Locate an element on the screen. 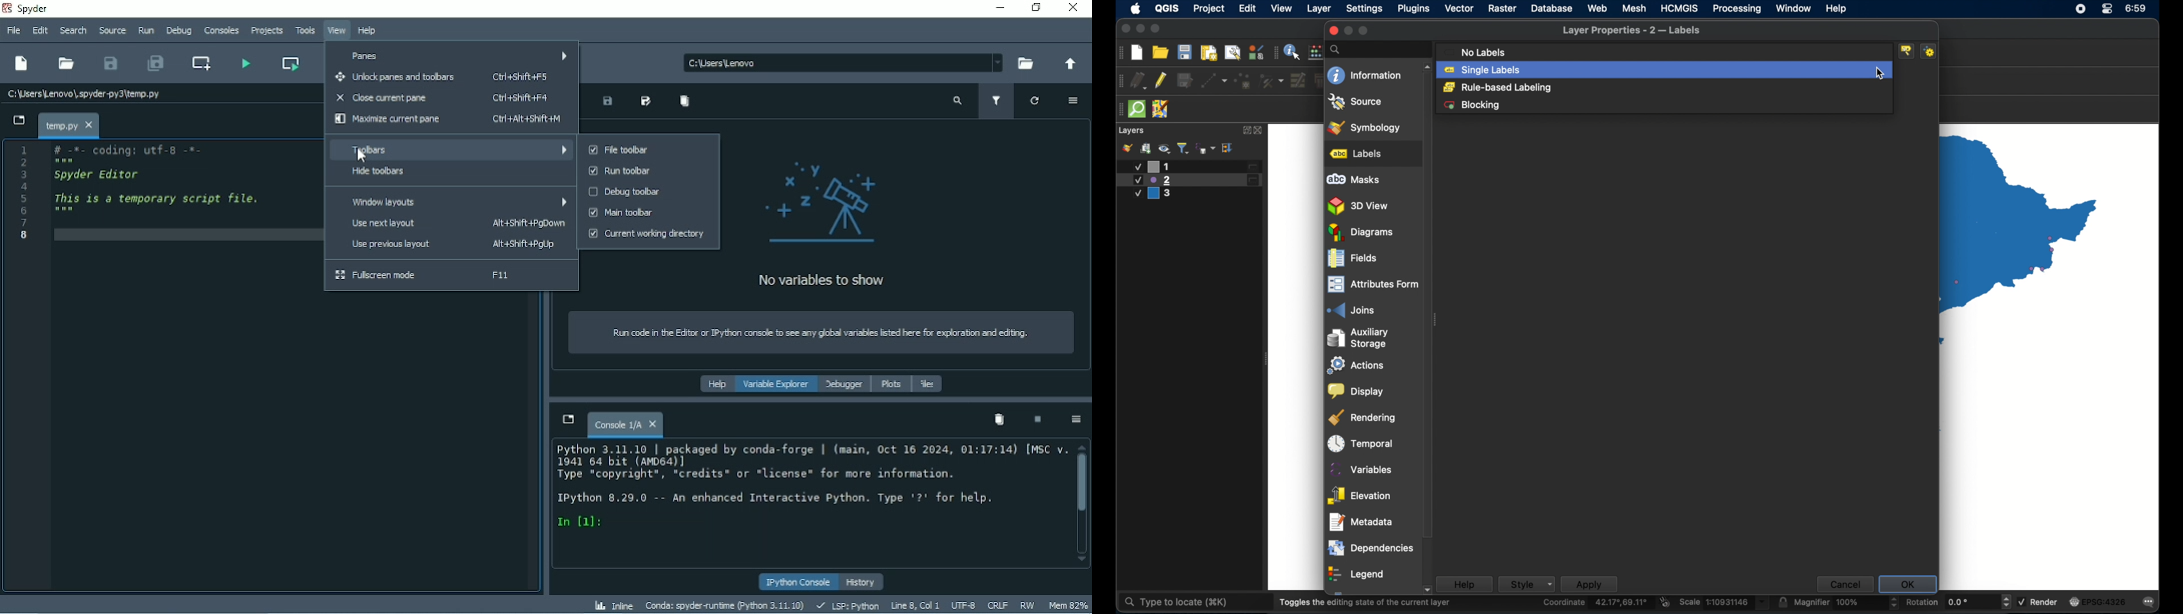  Debug toolbar is located at coordinates (650, 192).